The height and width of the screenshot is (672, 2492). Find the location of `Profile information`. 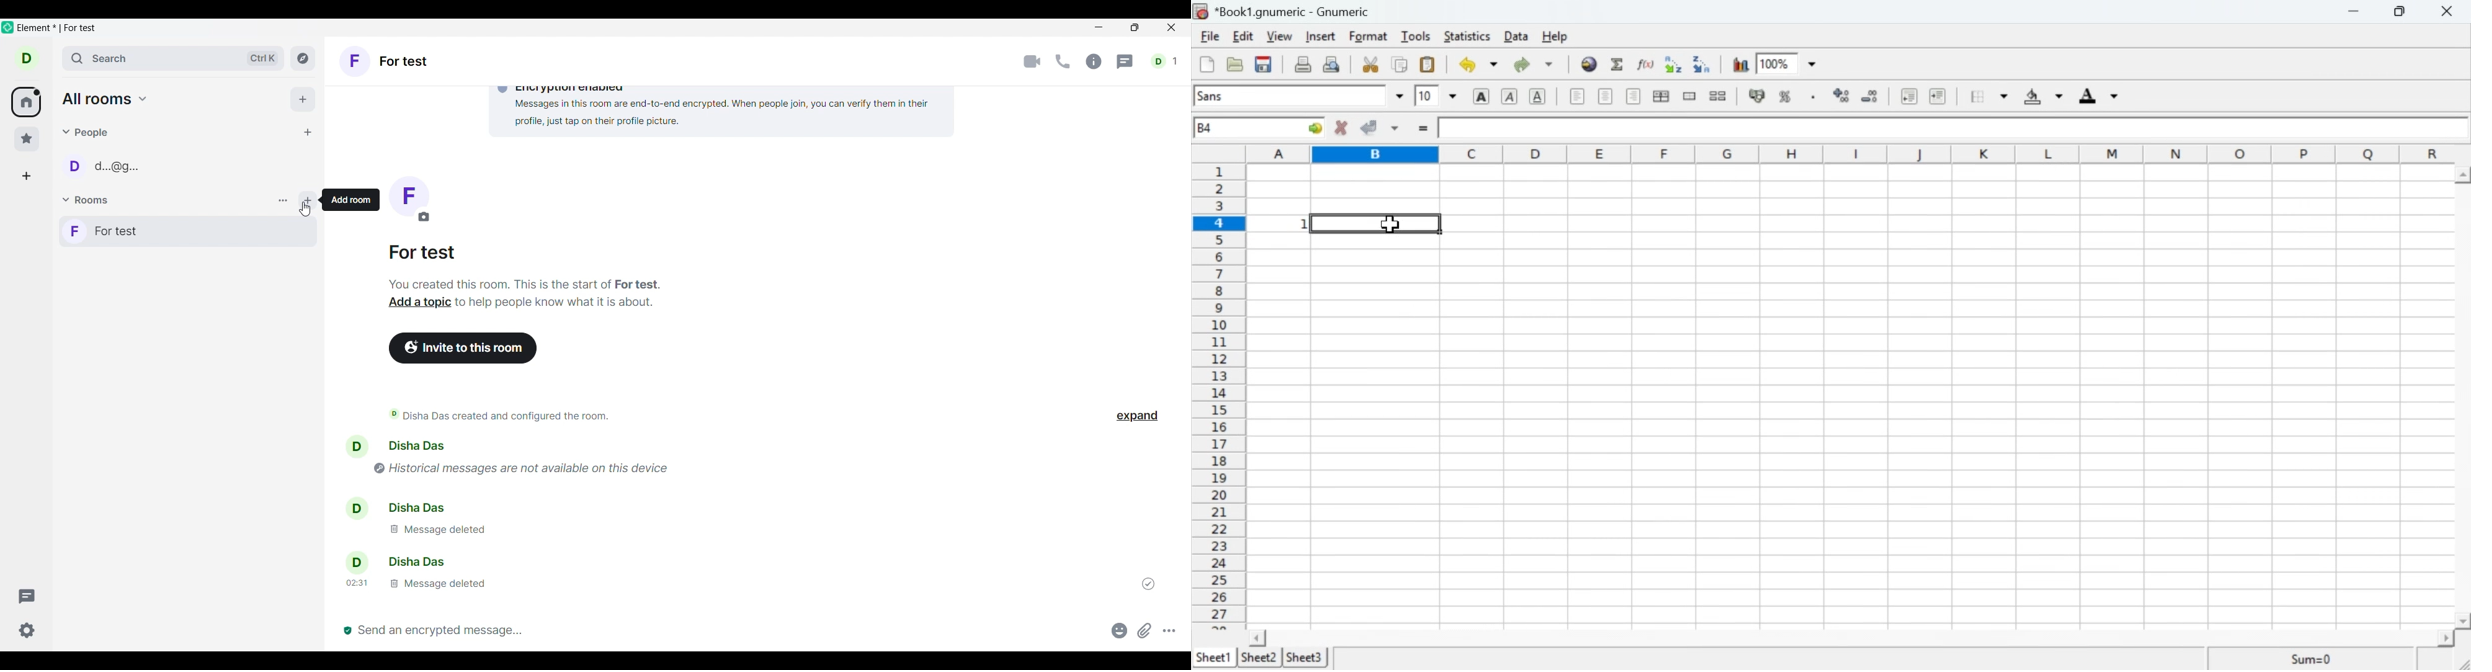

Profile information is located at coordinates (353, 505).